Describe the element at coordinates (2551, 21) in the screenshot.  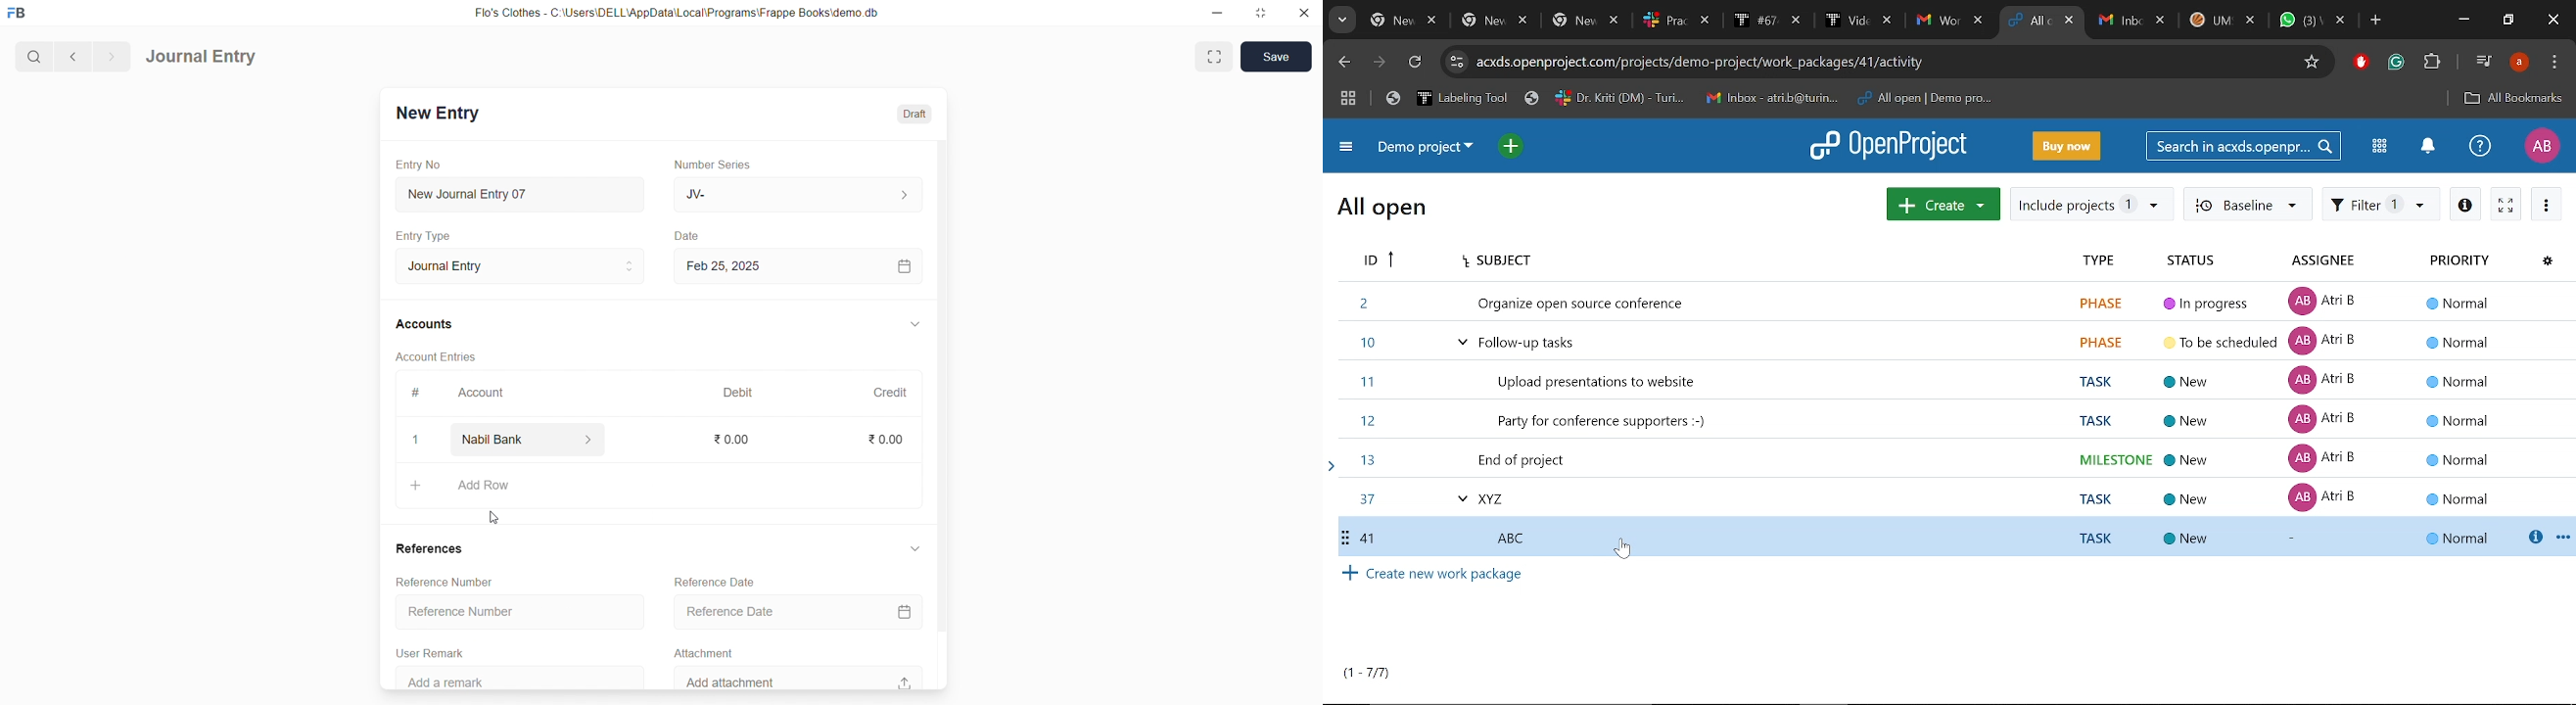
I see `Close` at that location.